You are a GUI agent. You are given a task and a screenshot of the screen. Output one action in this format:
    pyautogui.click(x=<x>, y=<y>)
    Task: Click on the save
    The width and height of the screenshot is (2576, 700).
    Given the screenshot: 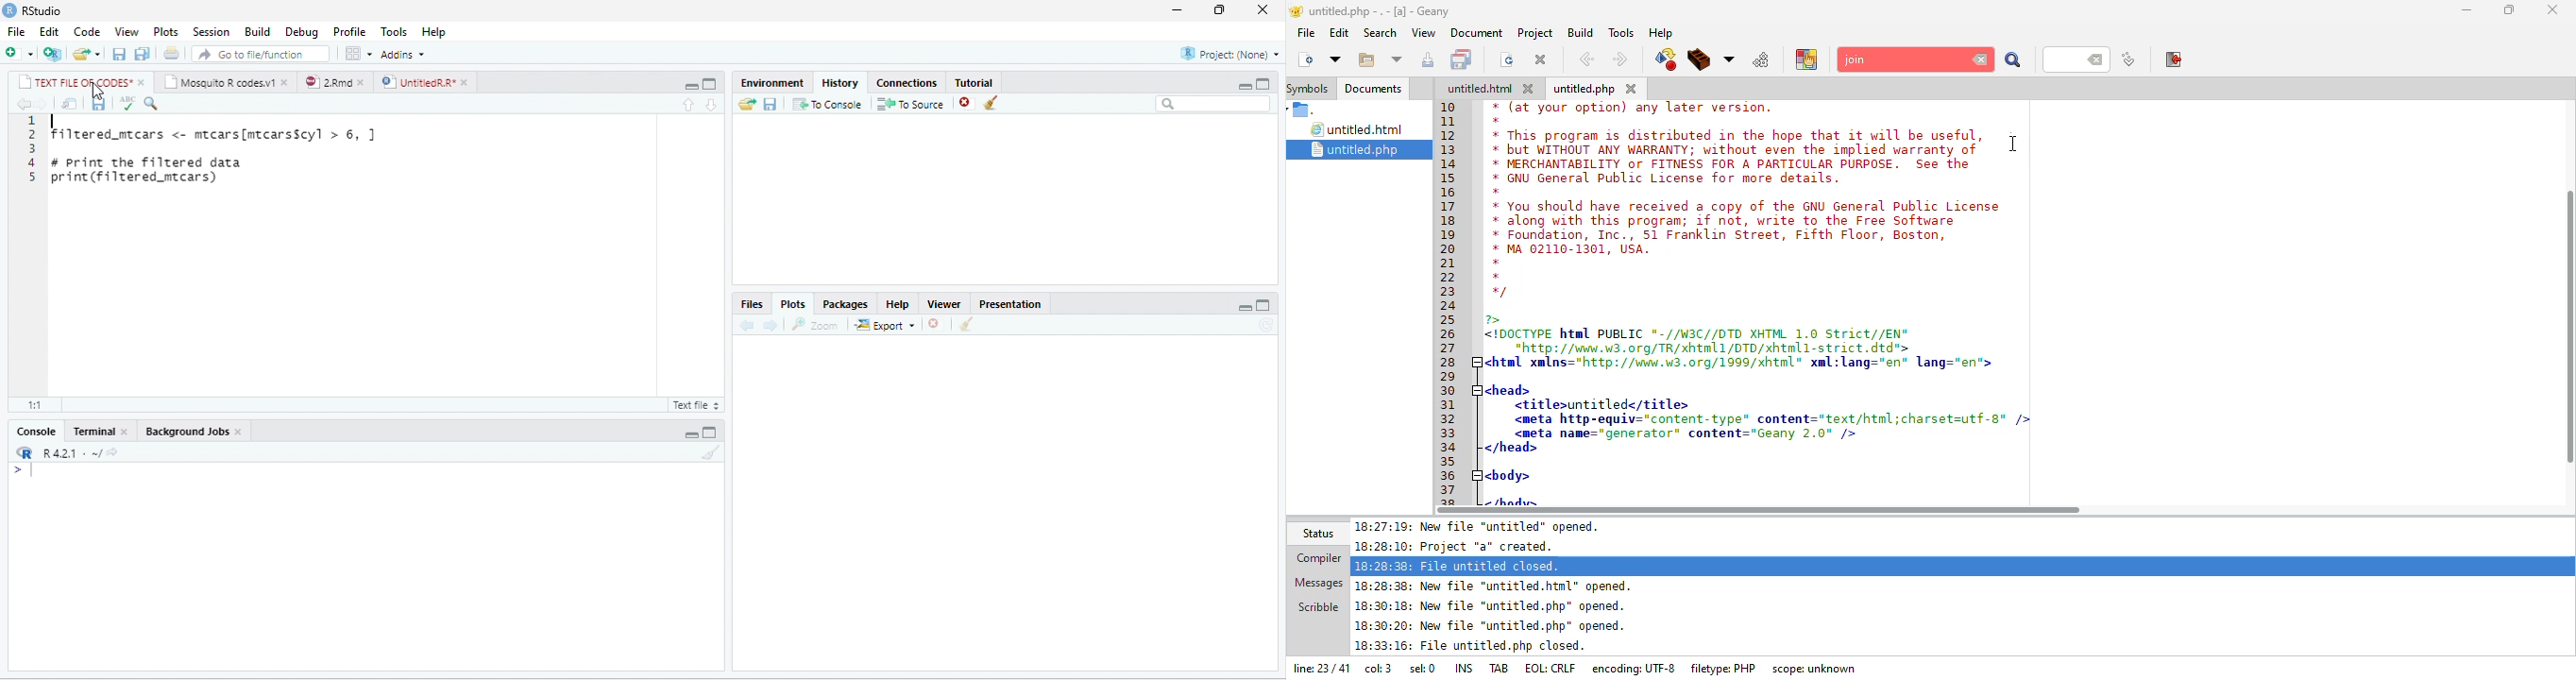 What is the action you would take?
    pyautogui.click(x=119, y=55)
    